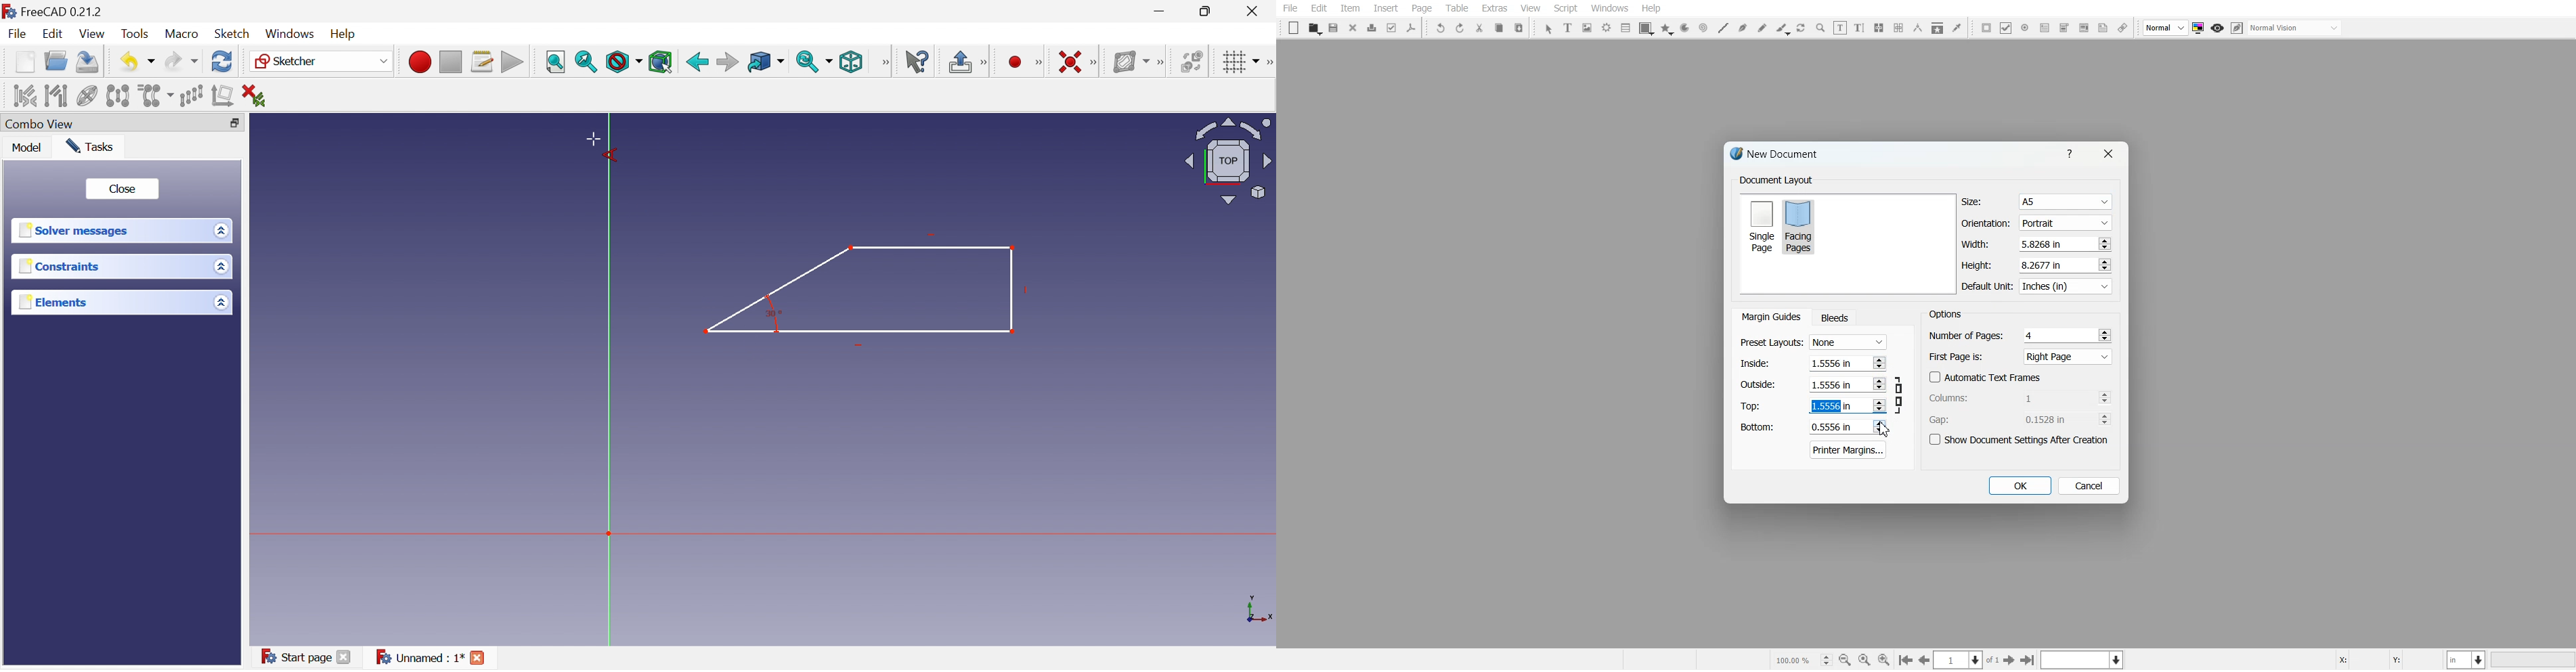  Describe the element at coordinates (2104, 397) in the screenshot. I see `Increase and decrease No. ` at that location.